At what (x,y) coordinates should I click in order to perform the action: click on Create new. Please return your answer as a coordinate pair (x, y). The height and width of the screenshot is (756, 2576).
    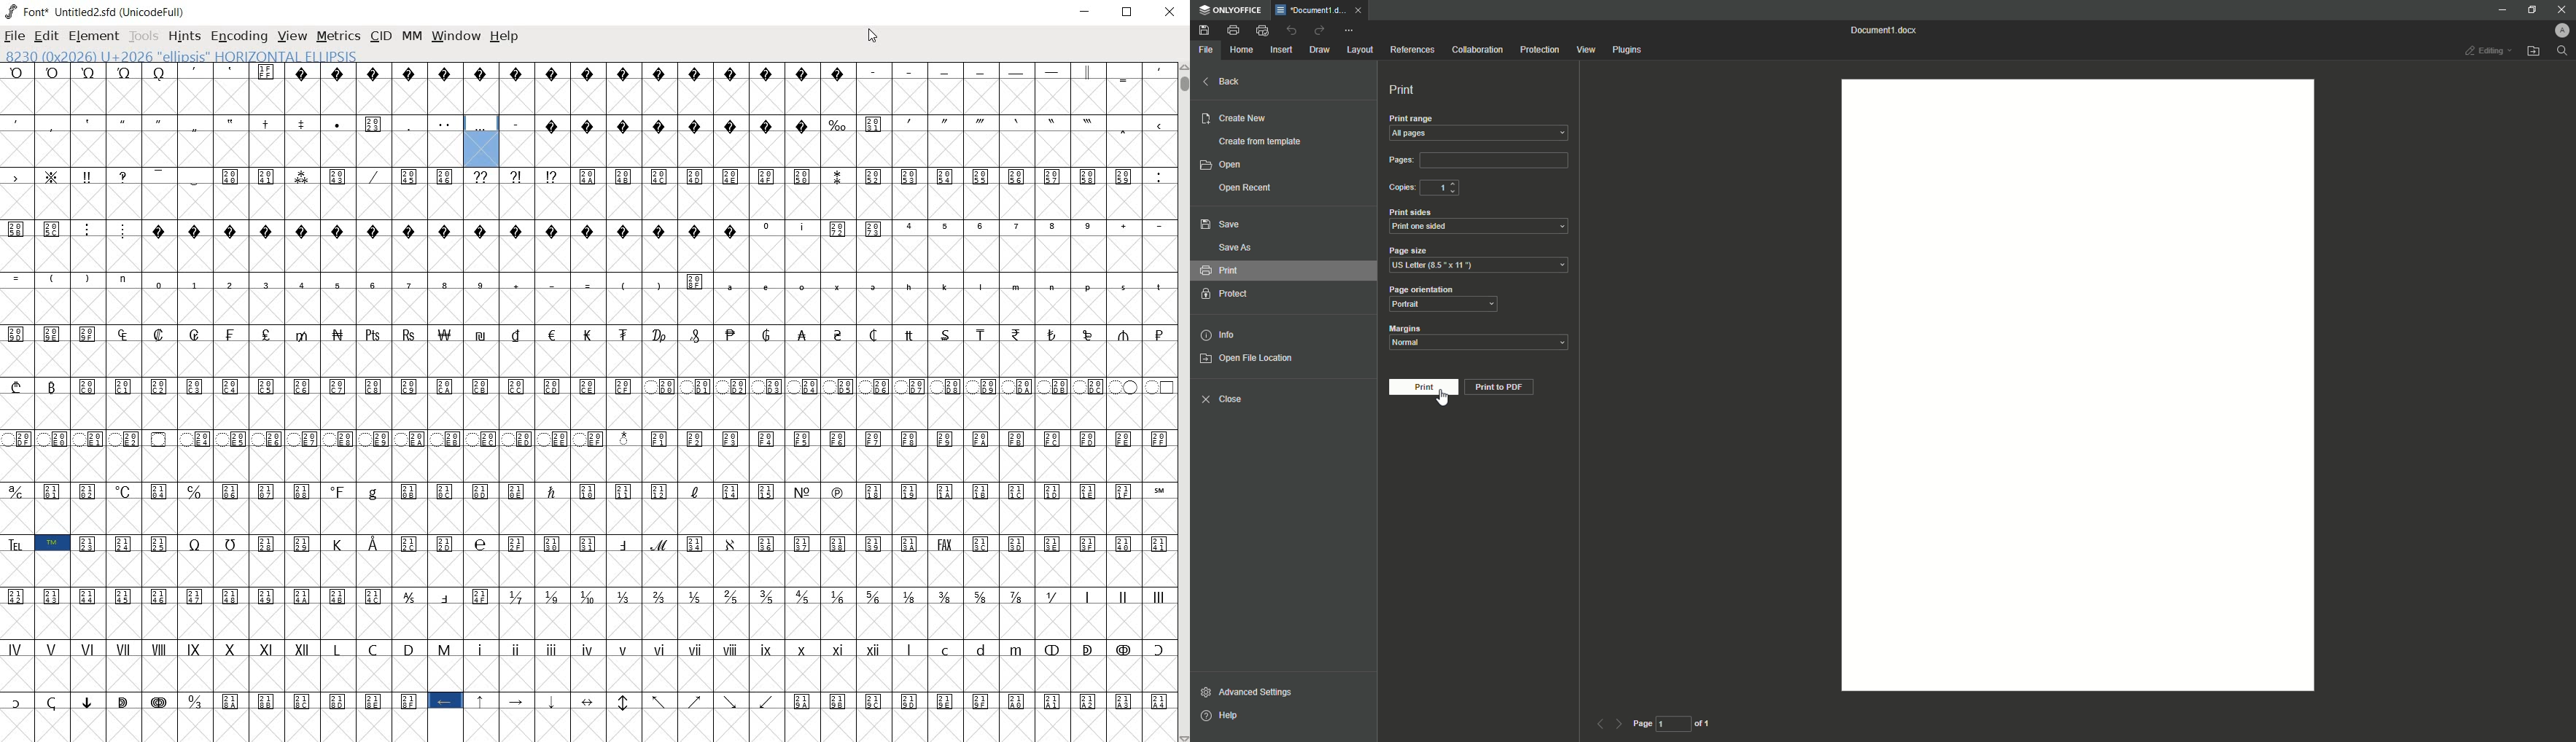
    Looking at the image, I should click on (1240, 117).